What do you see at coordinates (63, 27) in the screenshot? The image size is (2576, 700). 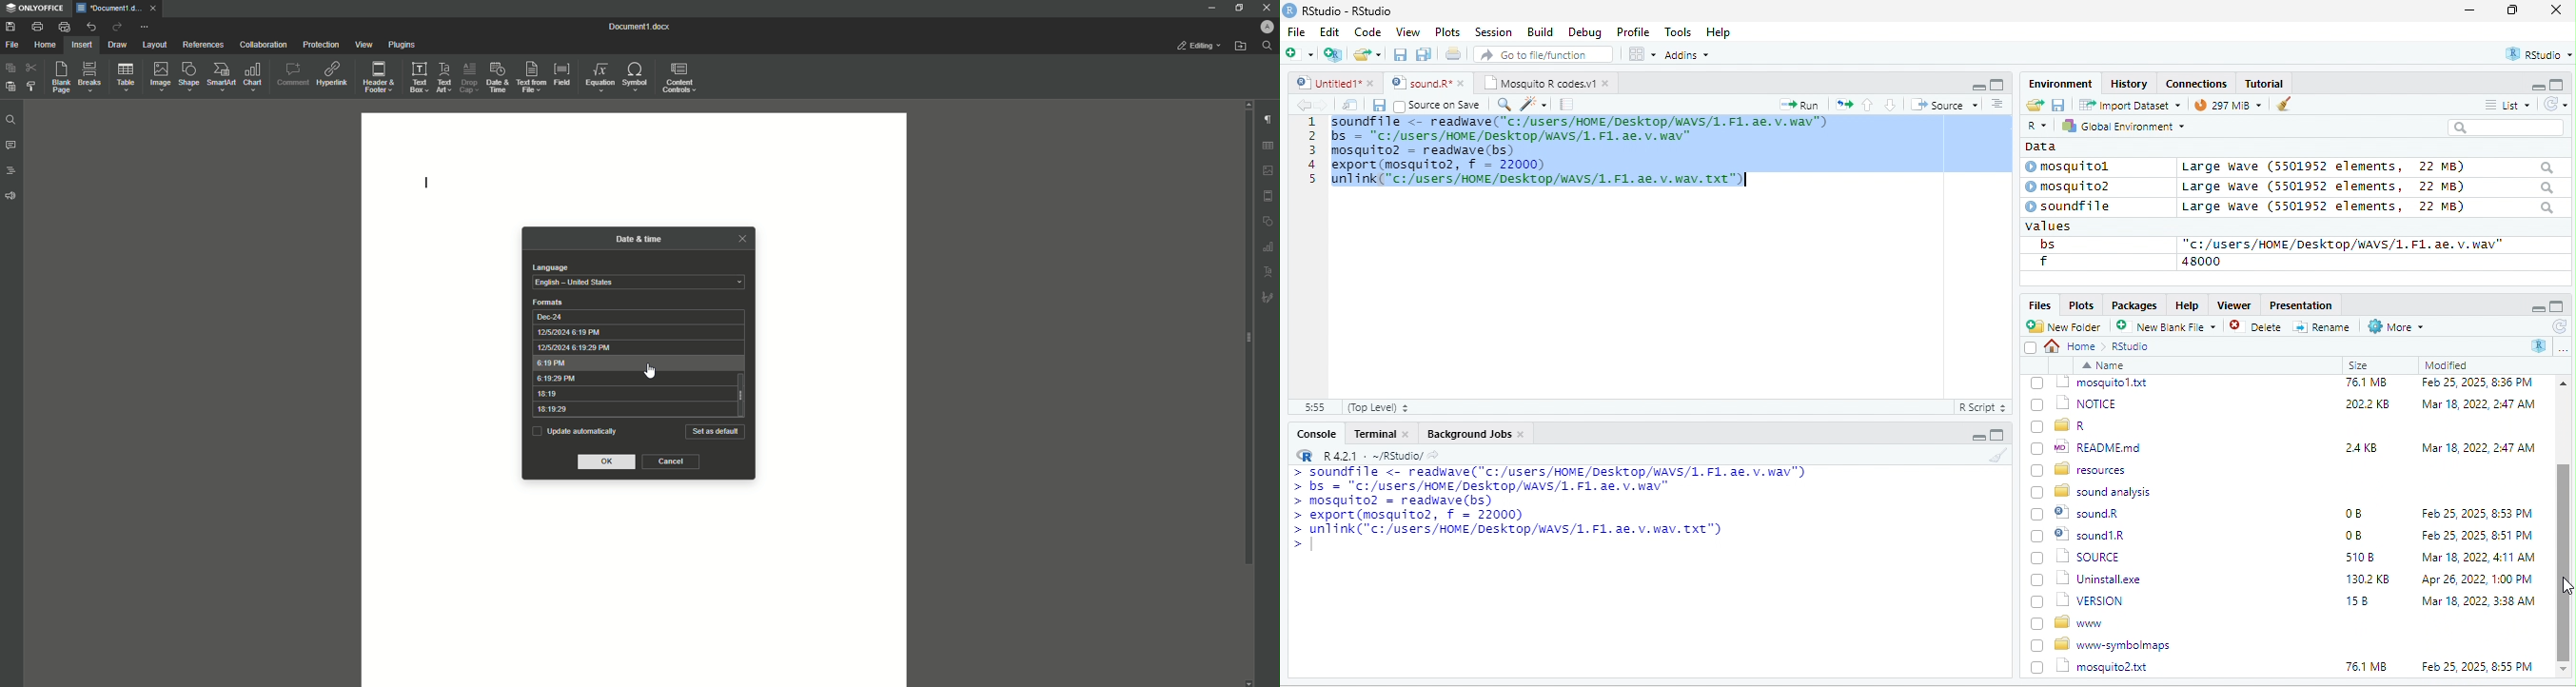 I see `Quick print` at bounding box center [63, 27].